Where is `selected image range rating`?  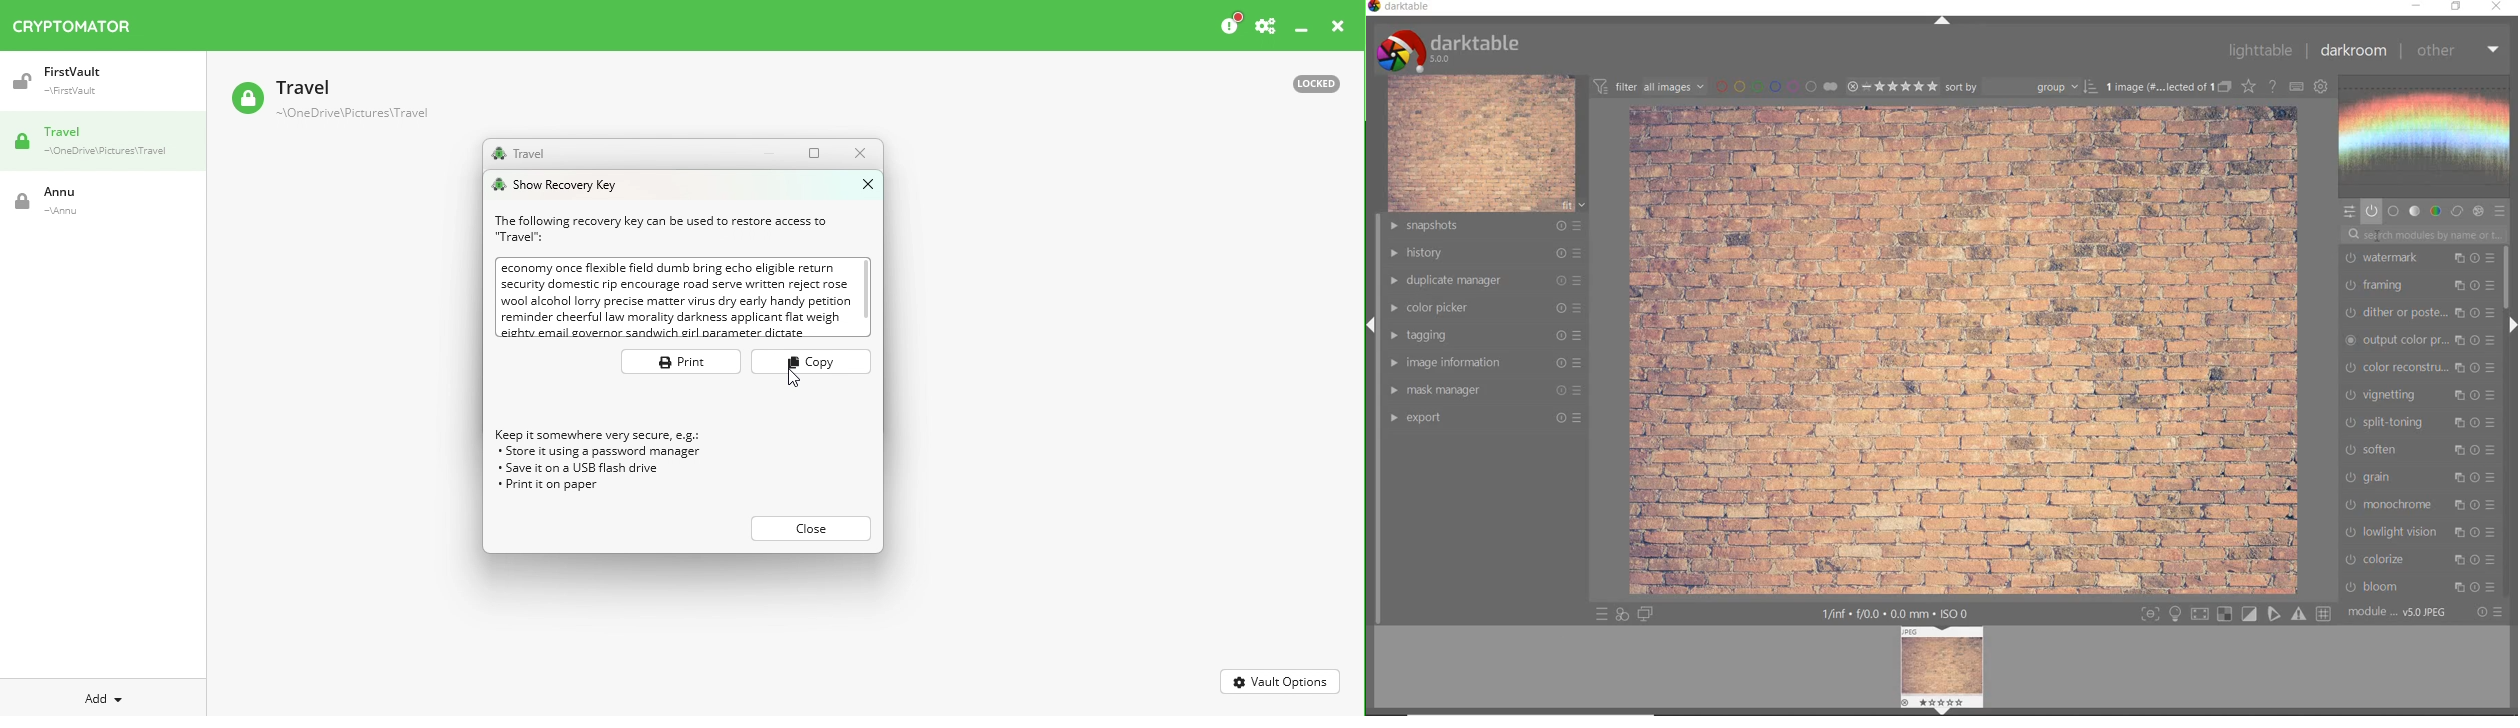
selected image range rating is located at coordinates (1892, 86).